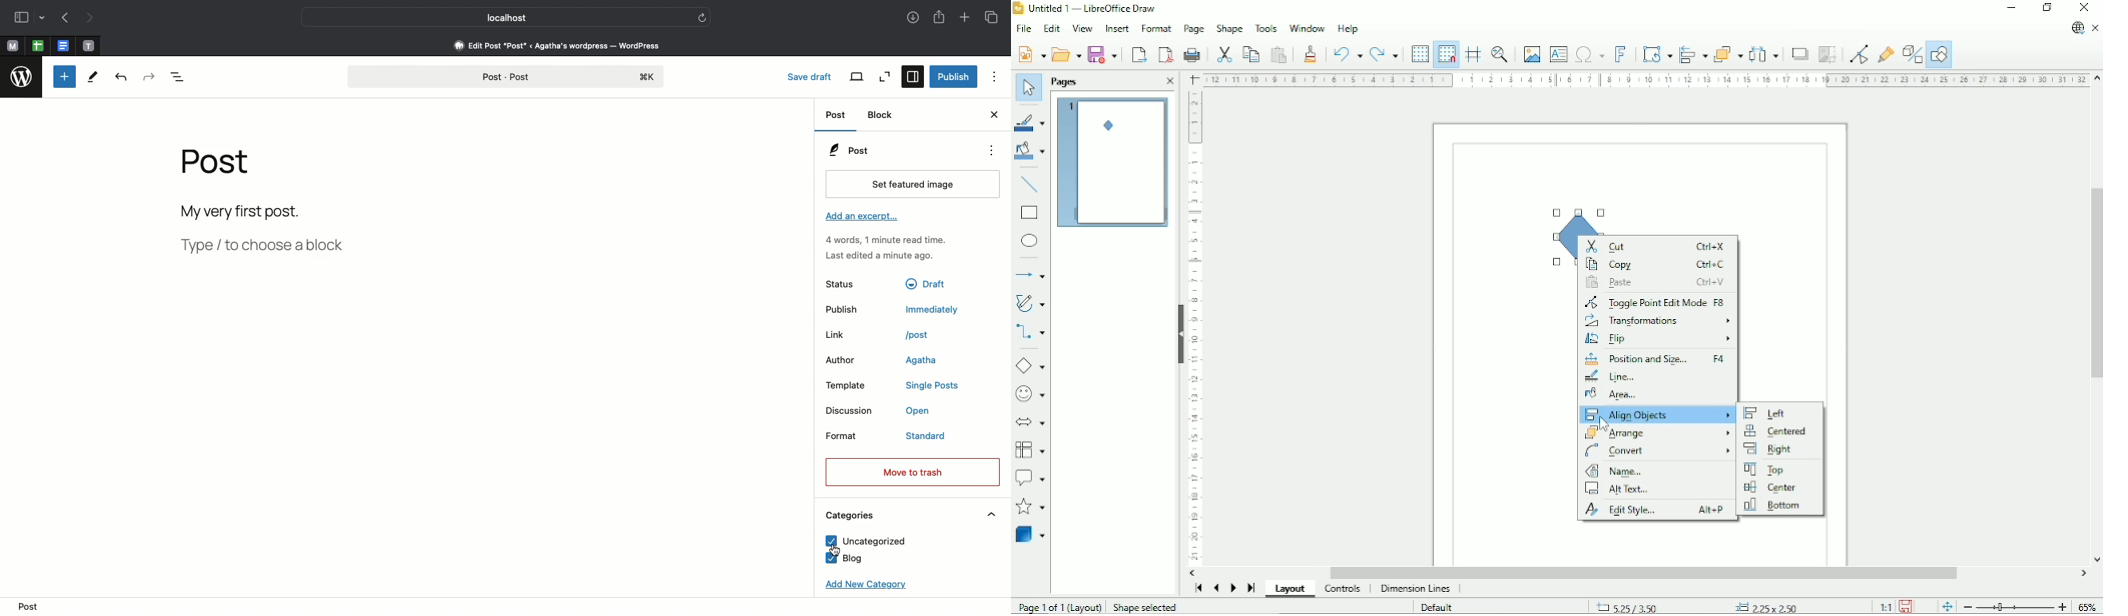 The height and width of the screenshot is (616, 2128). What do you see at coordinates (837, 548) in the screenshot?
I see `Cursor Click` at bounding box center [837, 548].